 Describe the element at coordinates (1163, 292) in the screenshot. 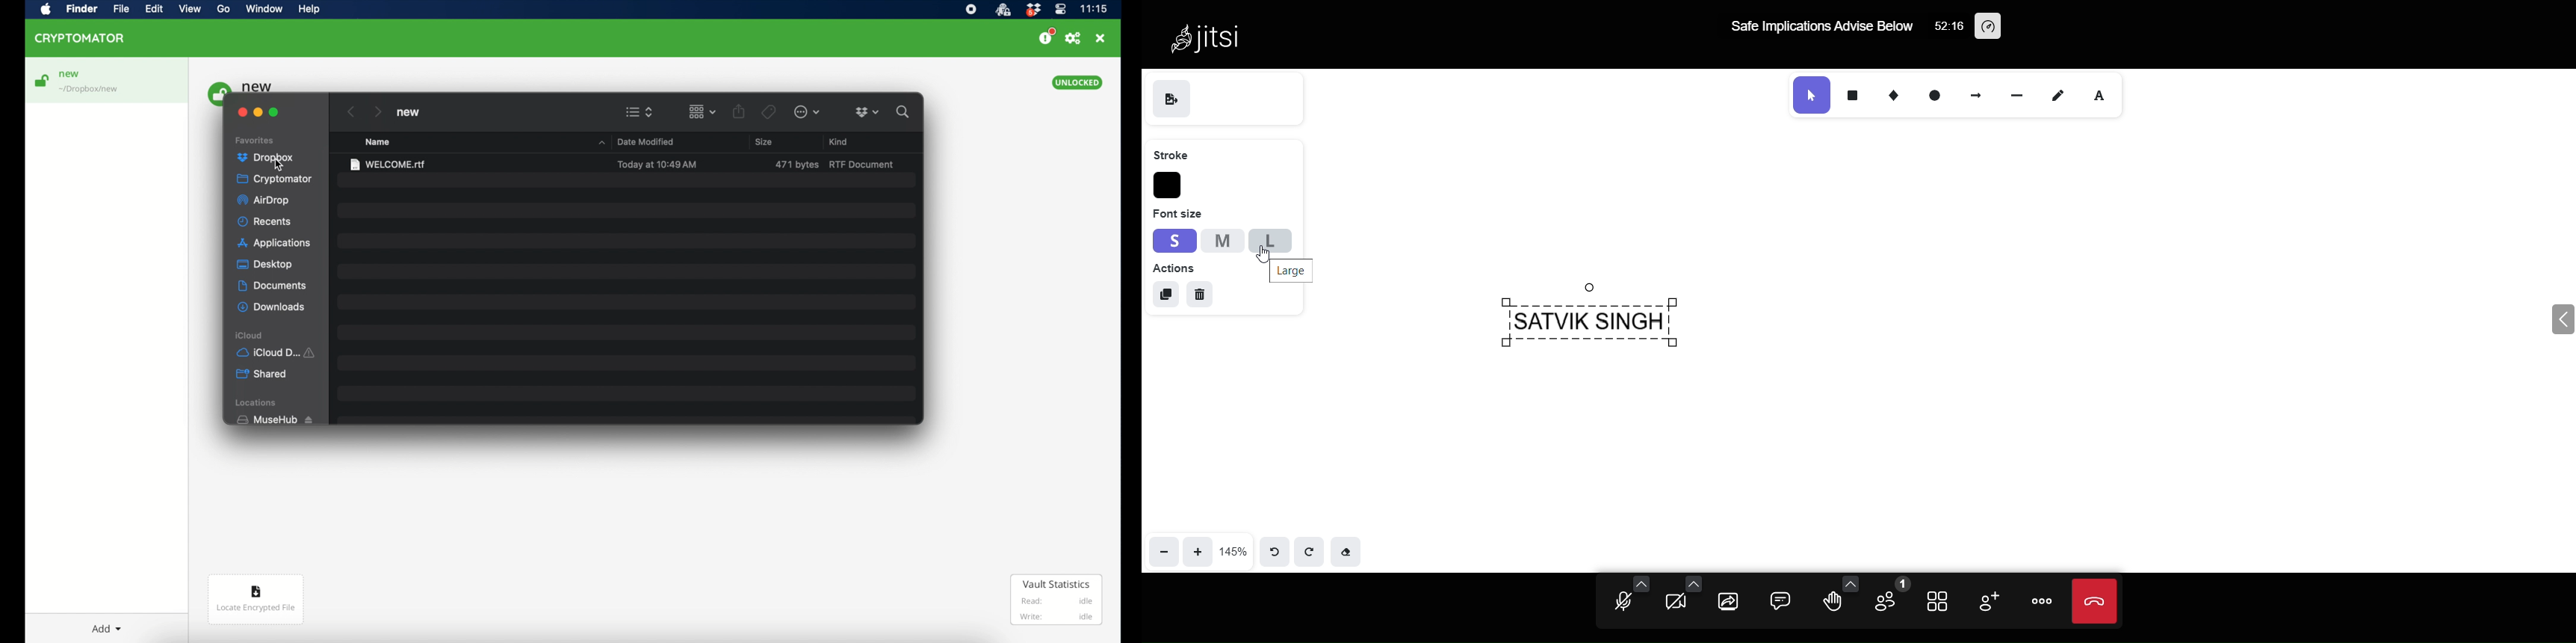

I see `Duplicate` at that location.